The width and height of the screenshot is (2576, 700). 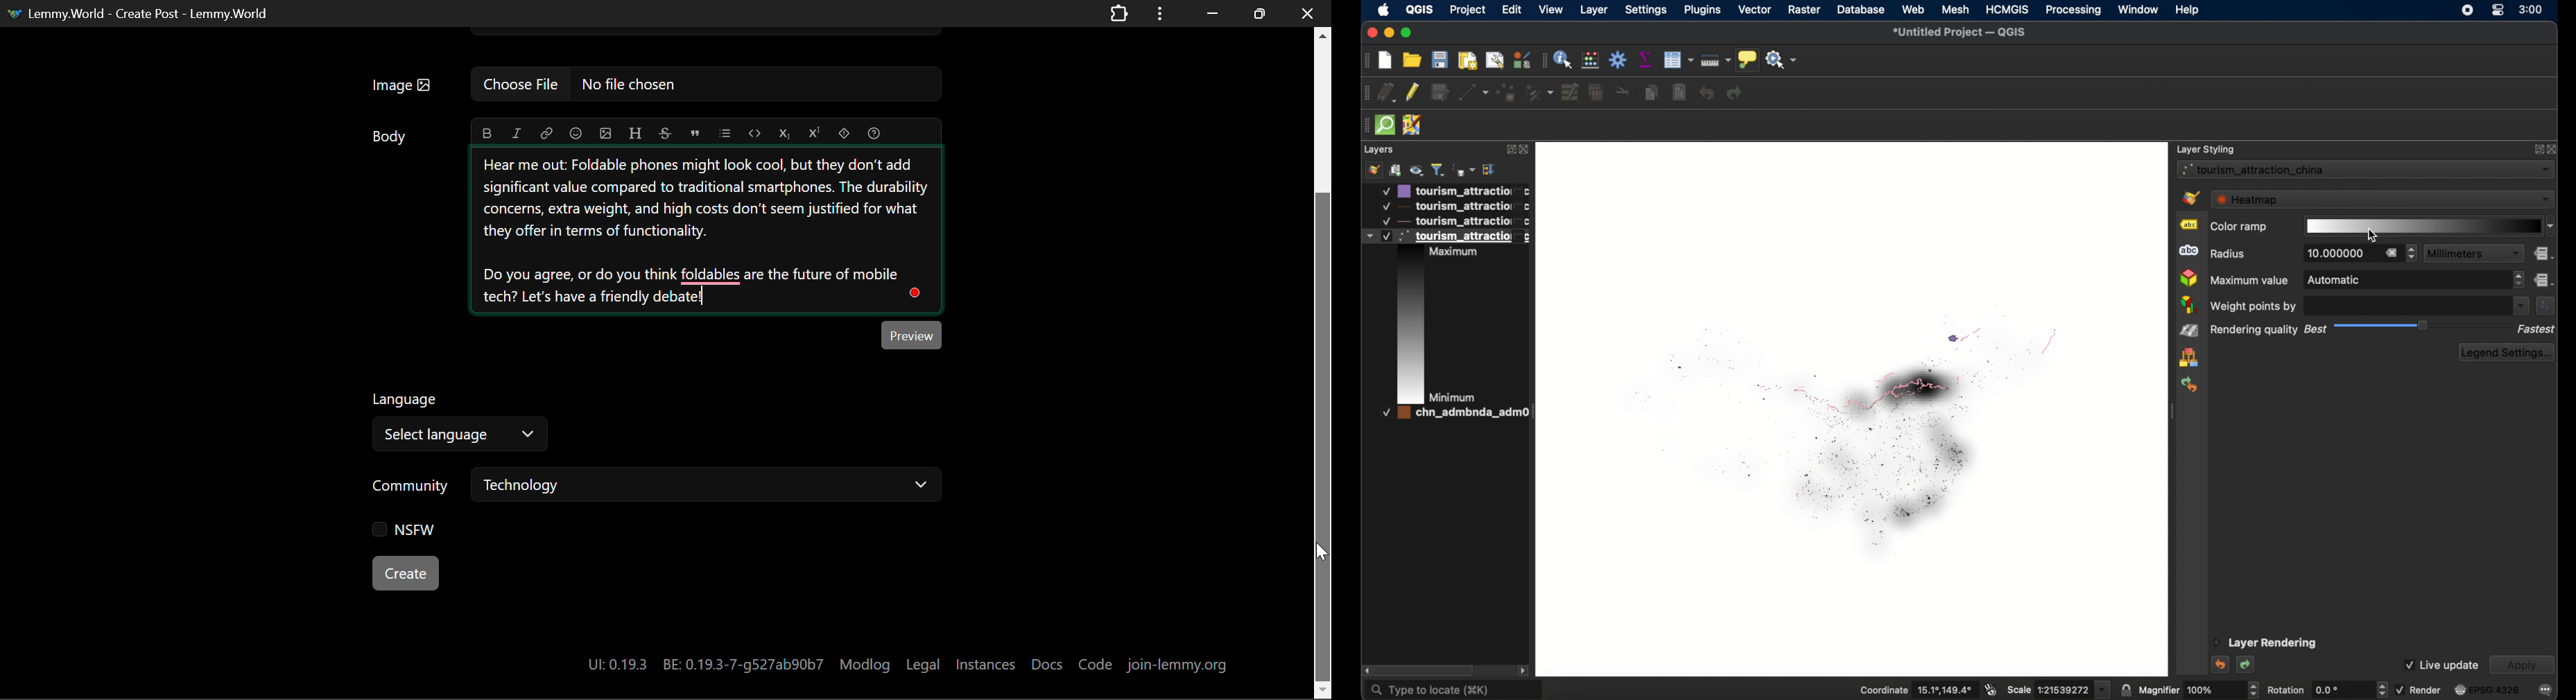 I want to click on minimize, so click(x=1390, y=33).